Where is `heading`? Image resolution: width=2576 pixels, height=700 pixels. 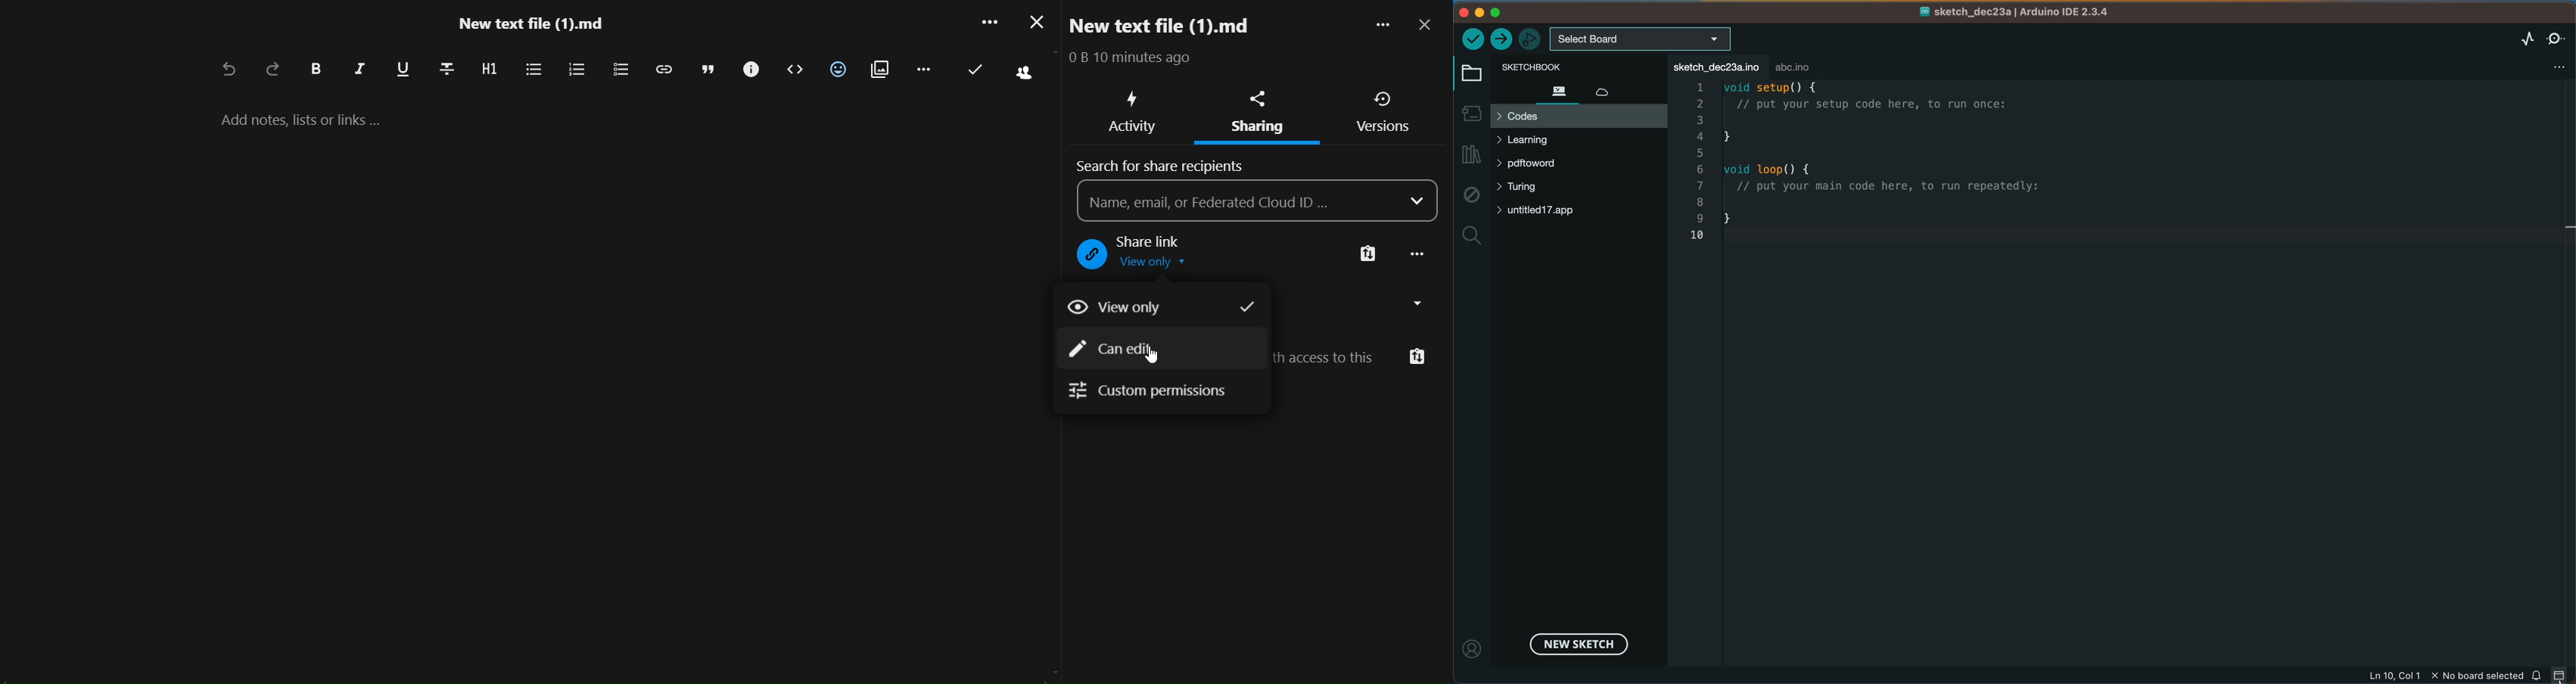 heading is located at coordinates (488, 70).